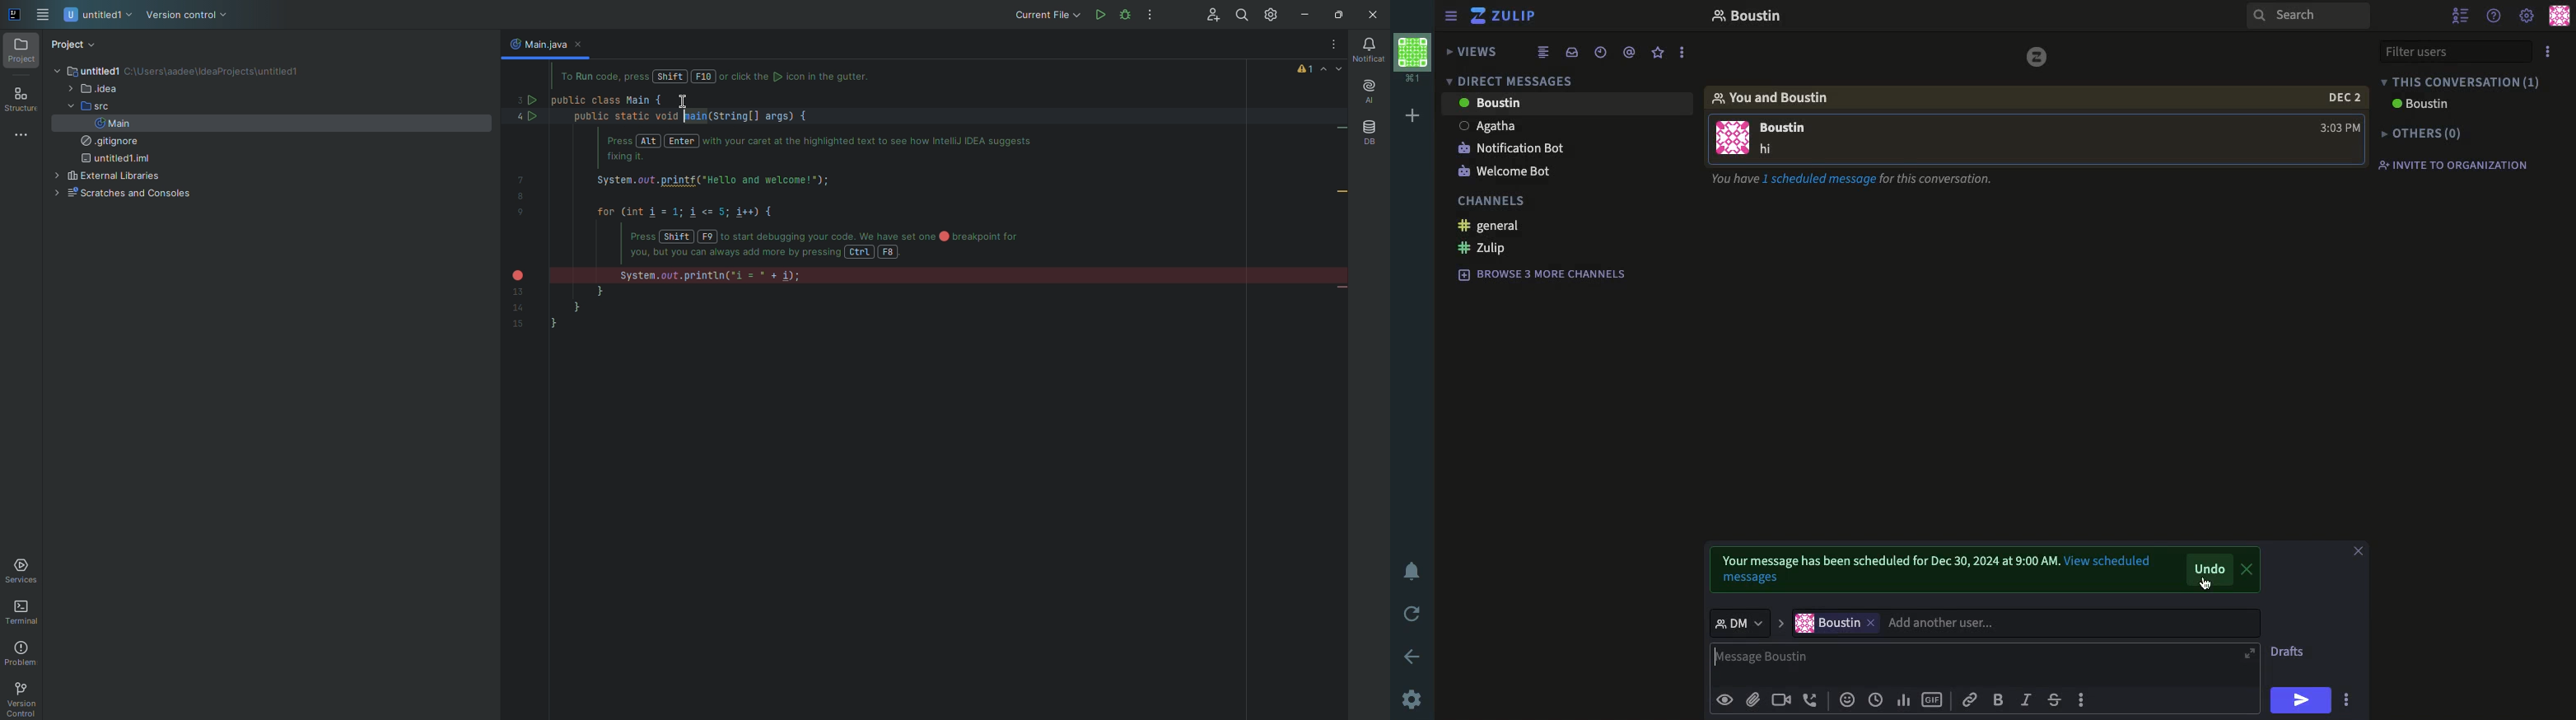  Describe the element at coordinates (1504, 173) in the screenshot. I see `welcome bot` at that location.